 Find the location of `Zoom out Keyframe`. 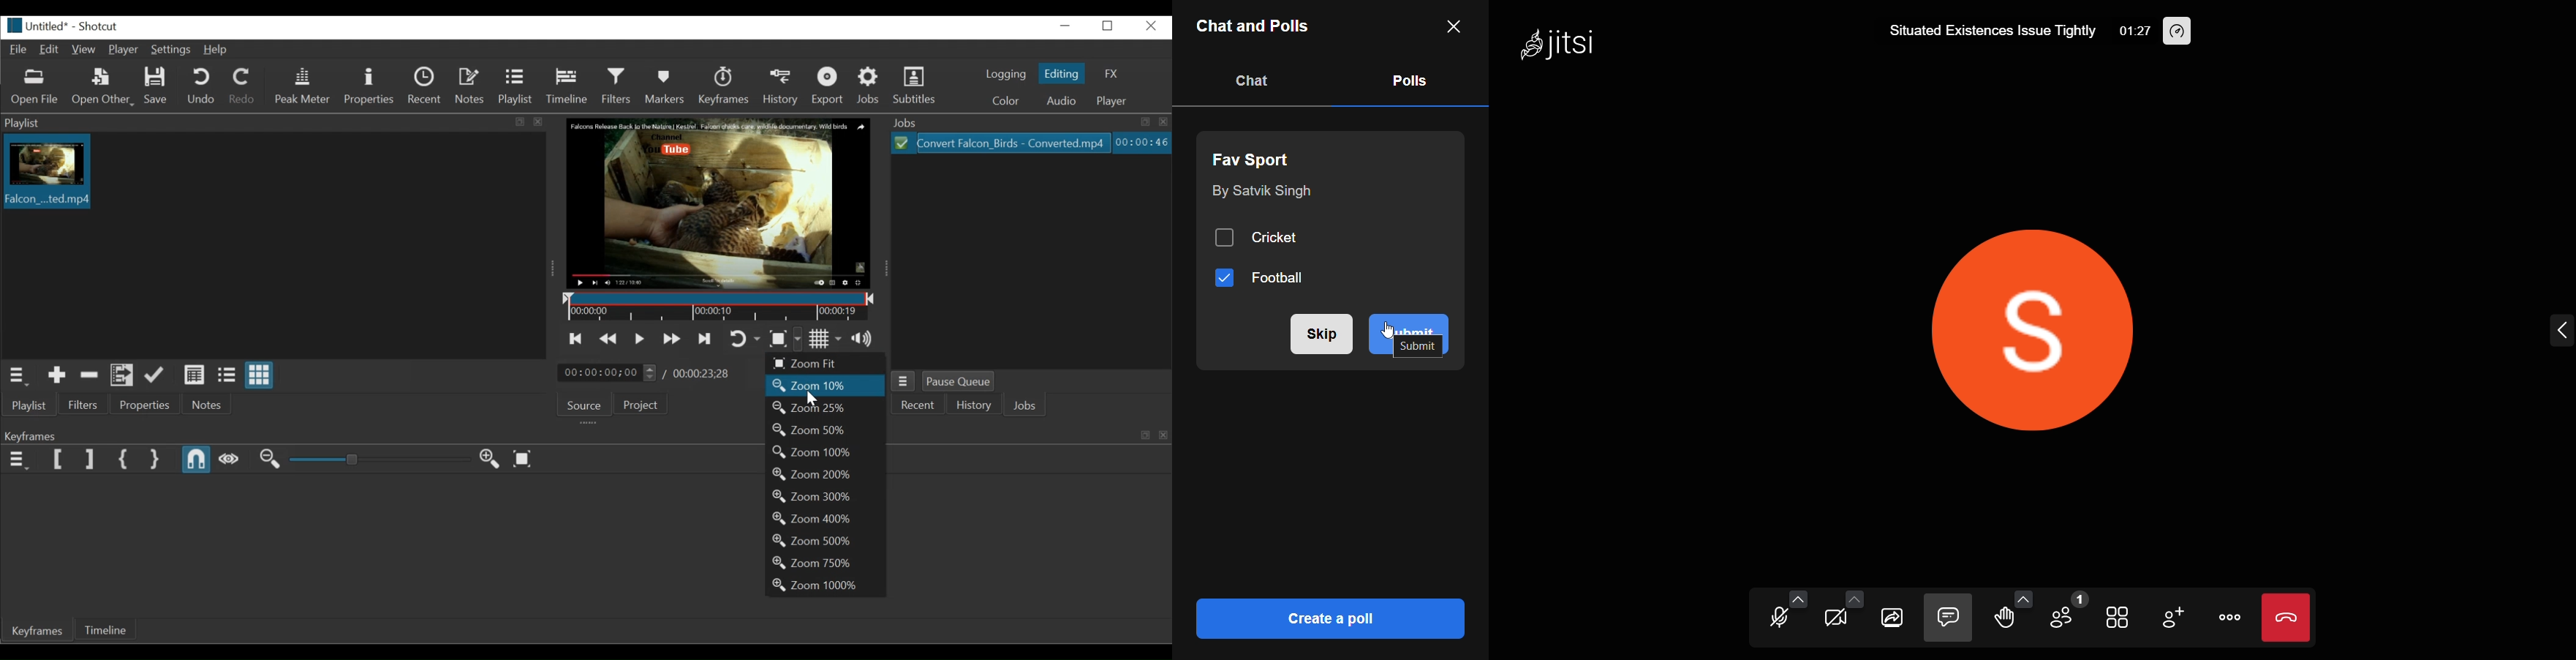

Zoom out Keyframe is located at coordinates (489, 460).